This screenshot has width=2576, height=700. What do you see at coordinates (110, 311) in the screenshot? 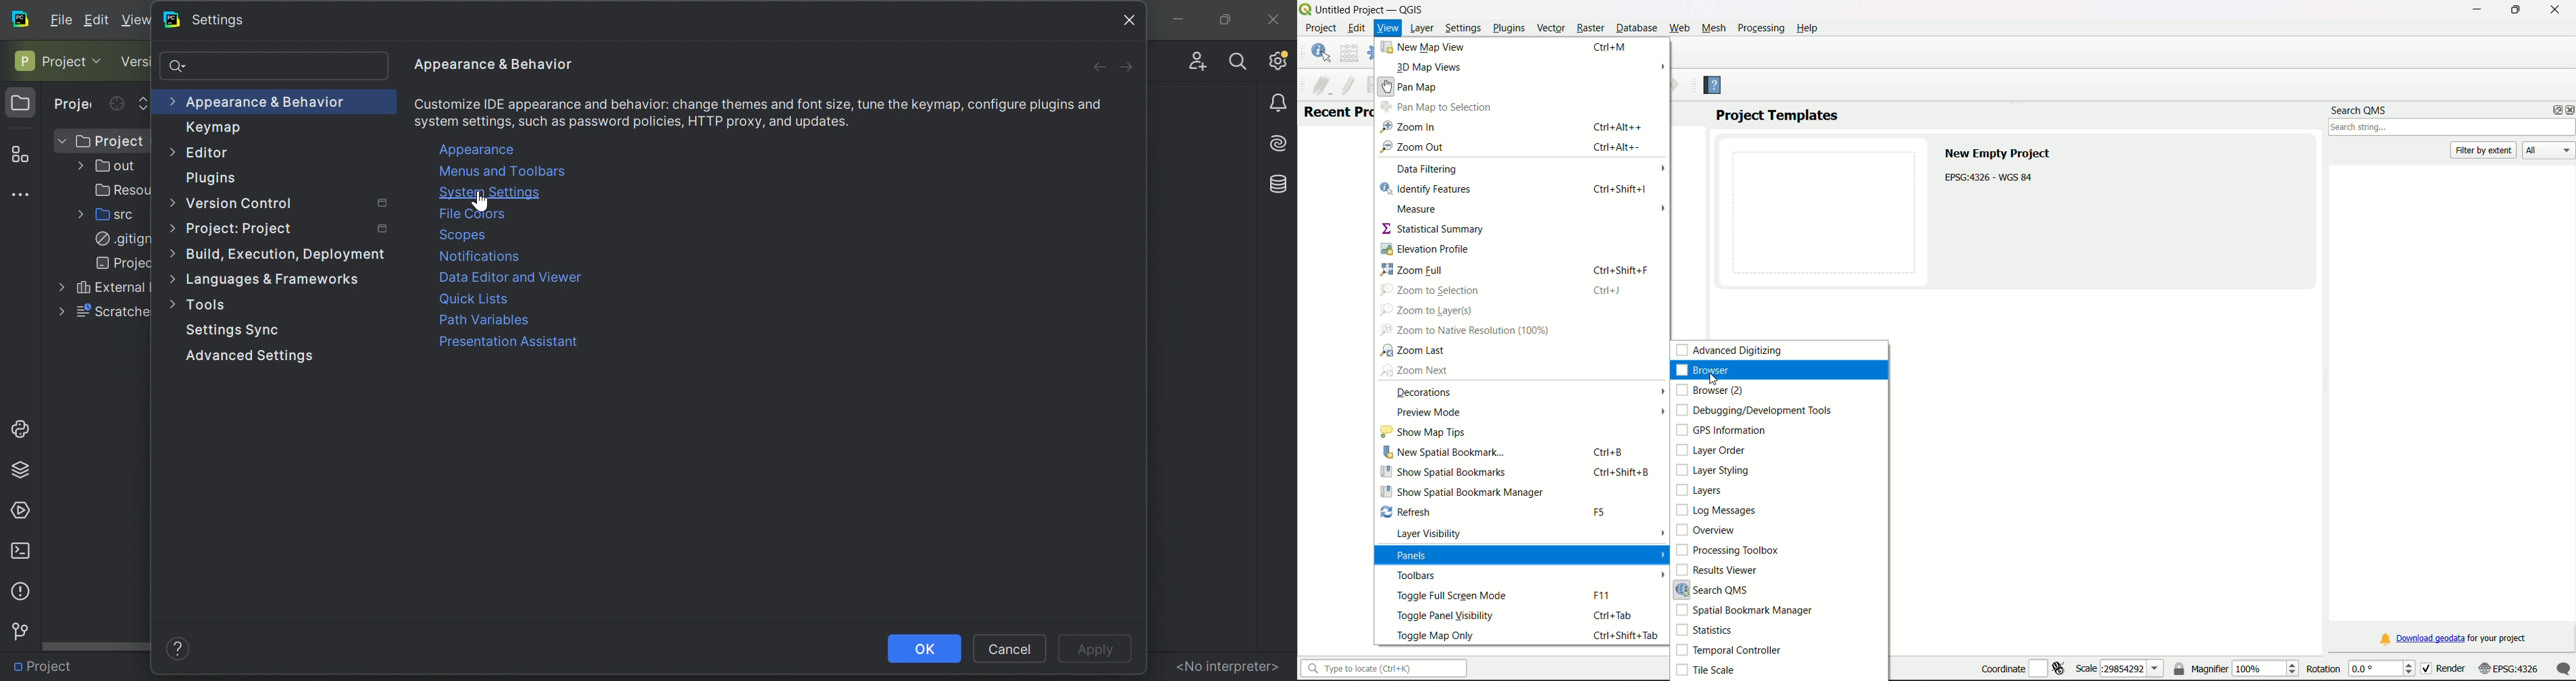
I see `Scratches and Consoles` at bounding box center [110, 311].